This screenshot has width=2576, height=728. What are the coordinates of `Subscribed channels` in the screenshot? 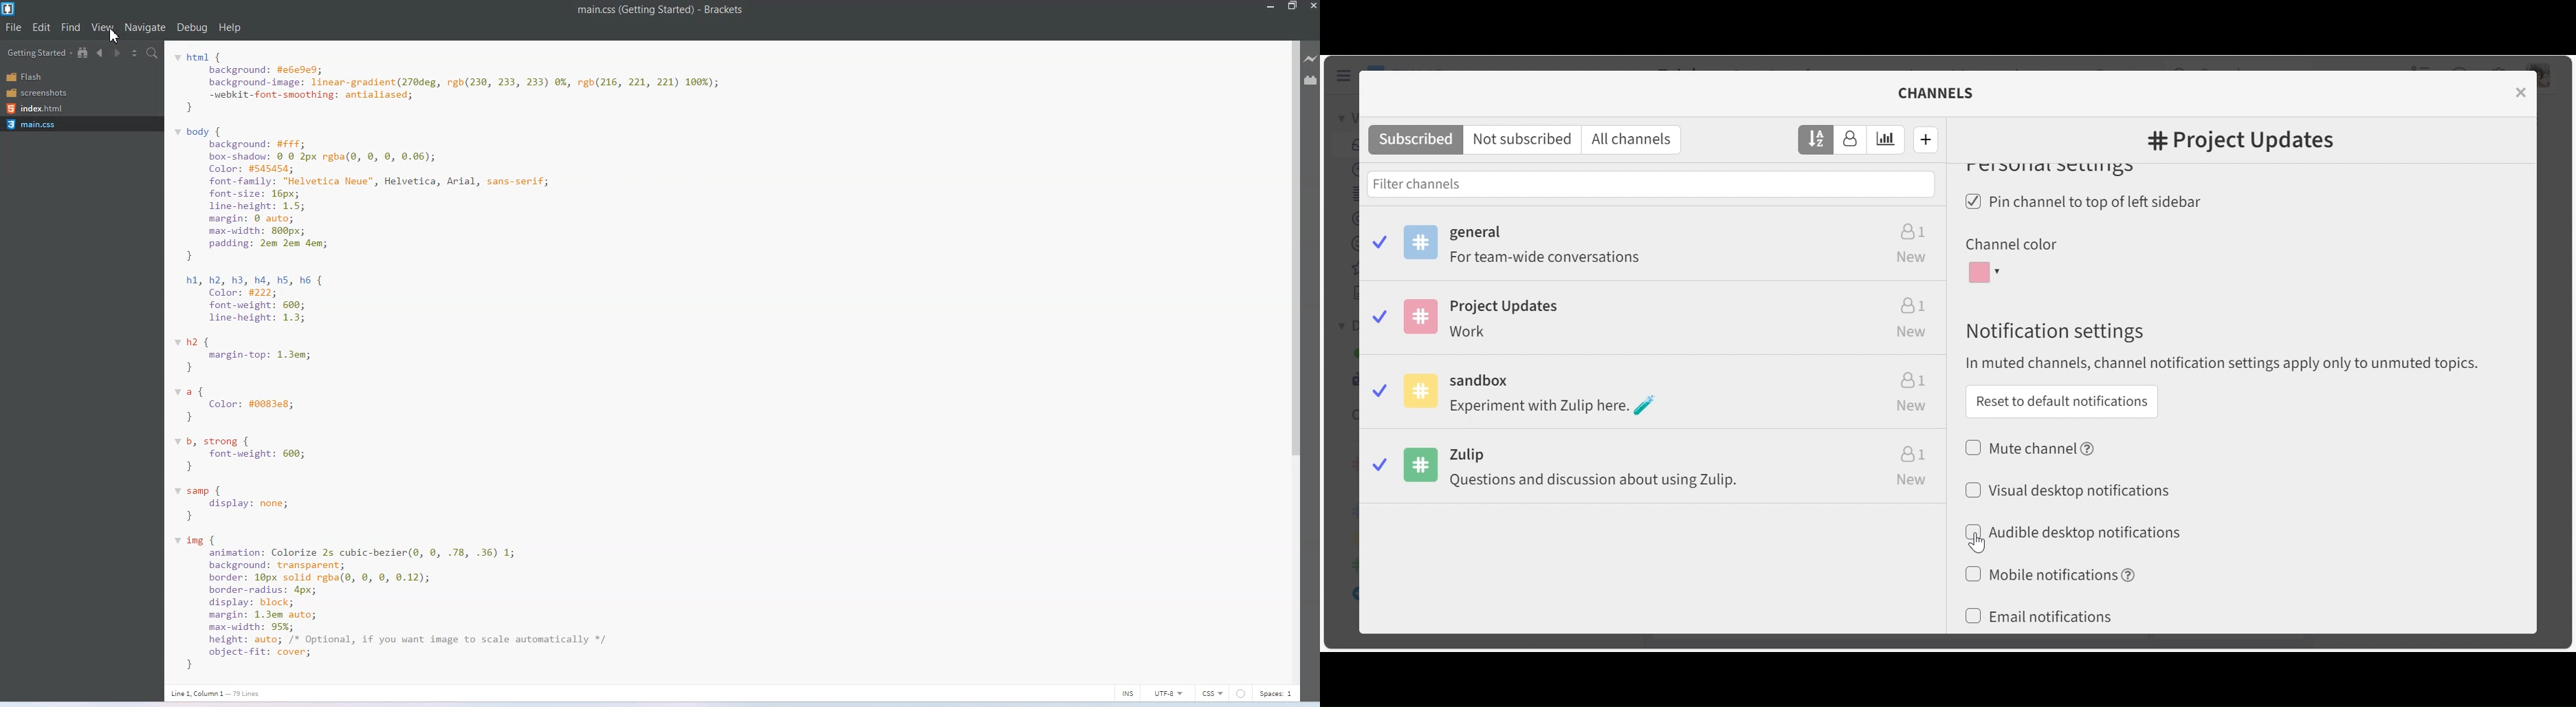 It's located at (1656, 247).